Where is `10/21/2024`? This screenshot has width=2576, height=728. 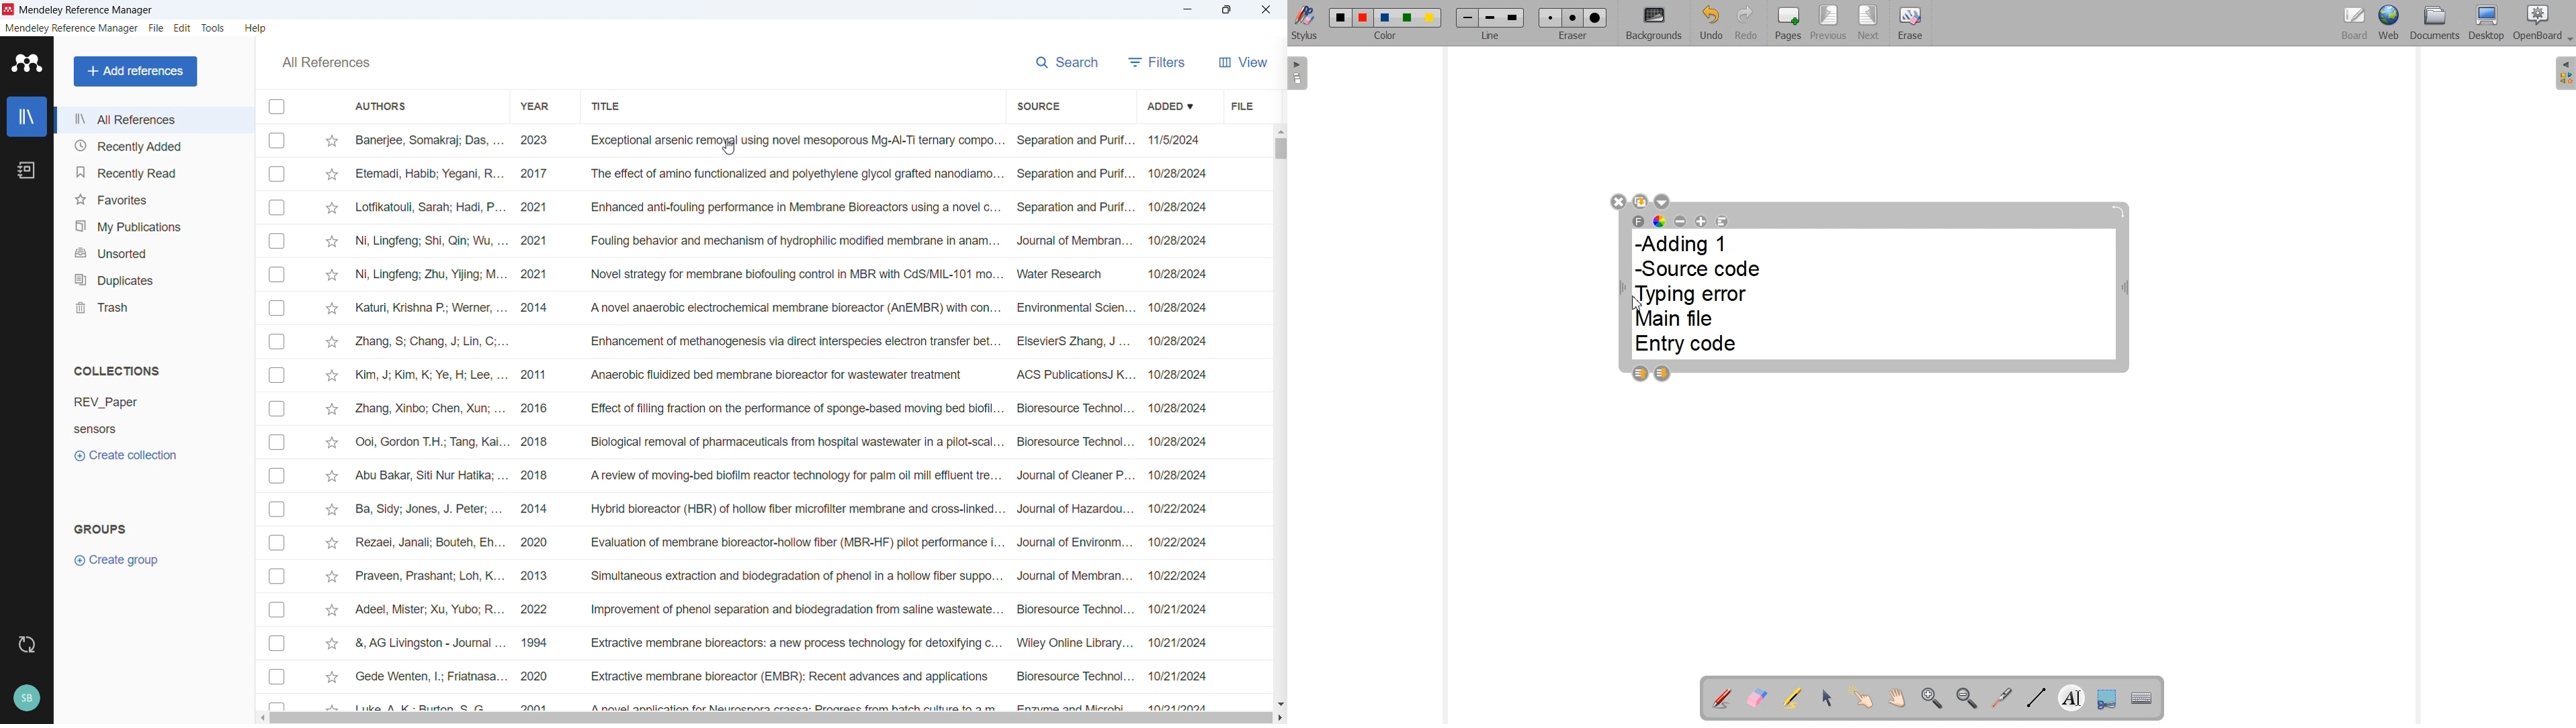
10/21/2024 is located at coordinates (1180, 644).